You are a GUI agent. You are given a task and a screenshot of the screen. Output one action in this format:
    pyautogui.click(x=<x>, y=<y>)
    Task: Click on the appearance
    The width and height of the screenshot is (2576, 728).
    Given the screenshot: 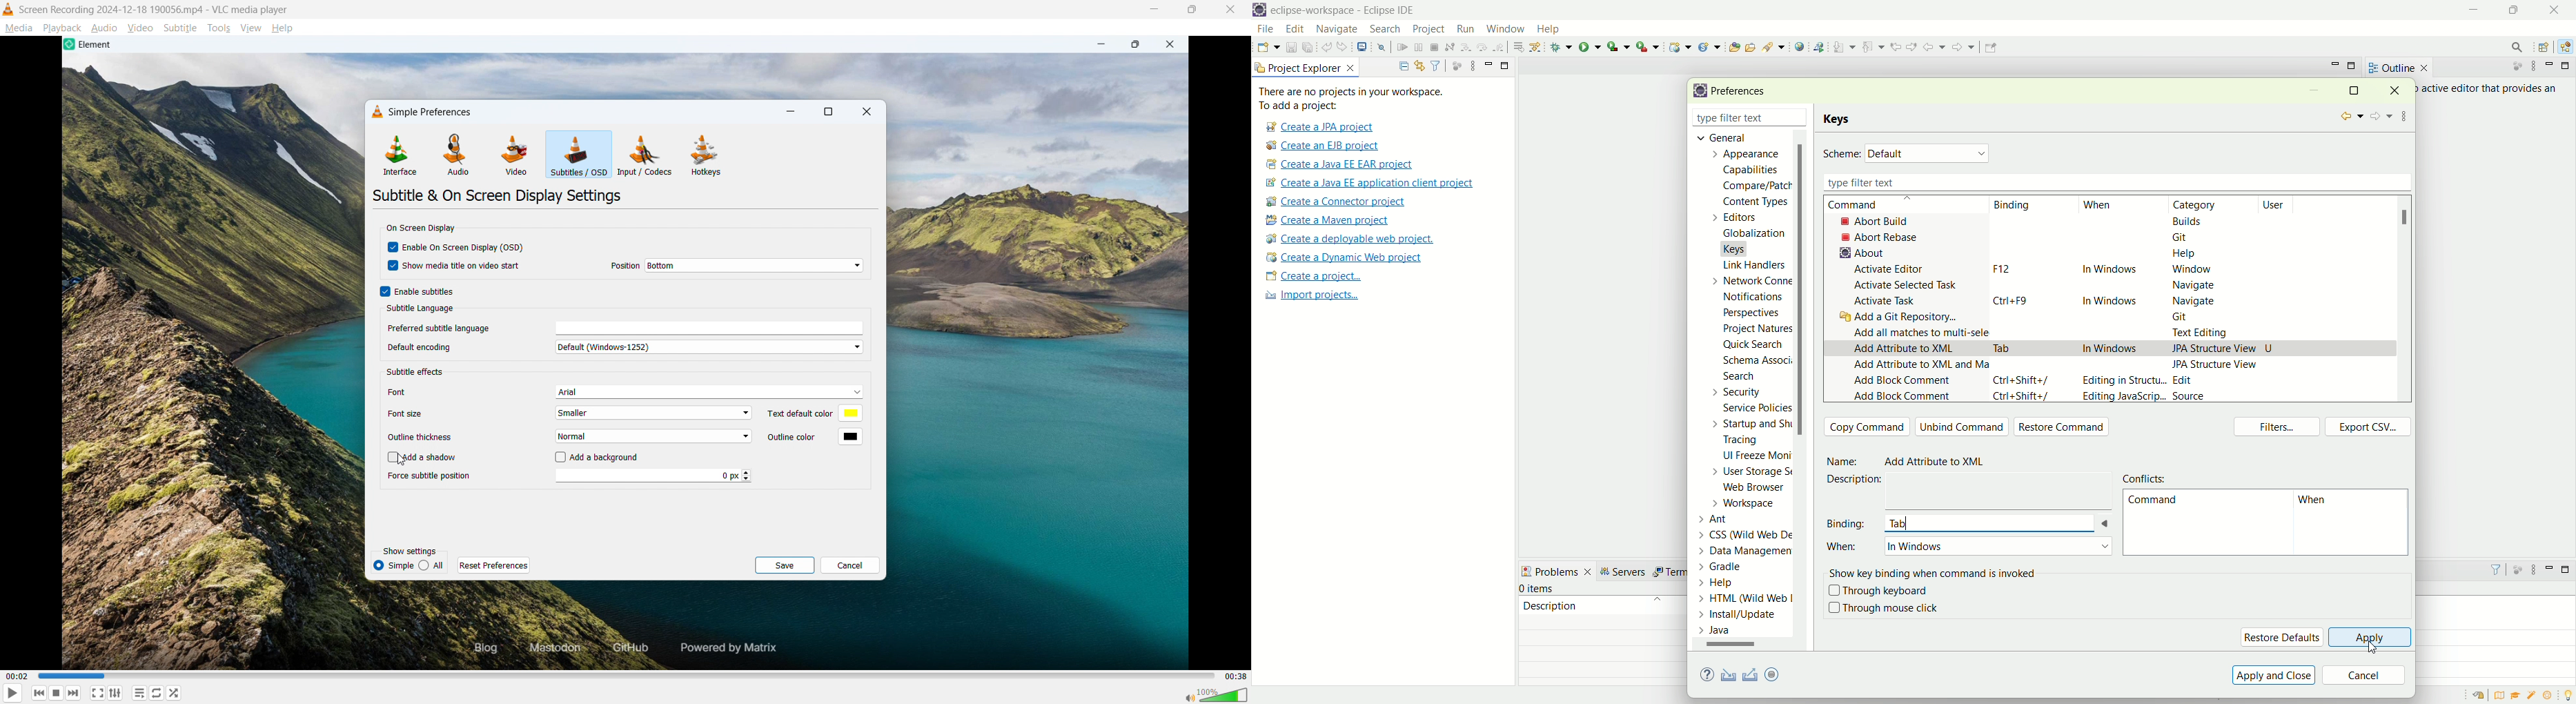 What is the action you would take?
    pyautogui.click(x=1749, y=155)
    